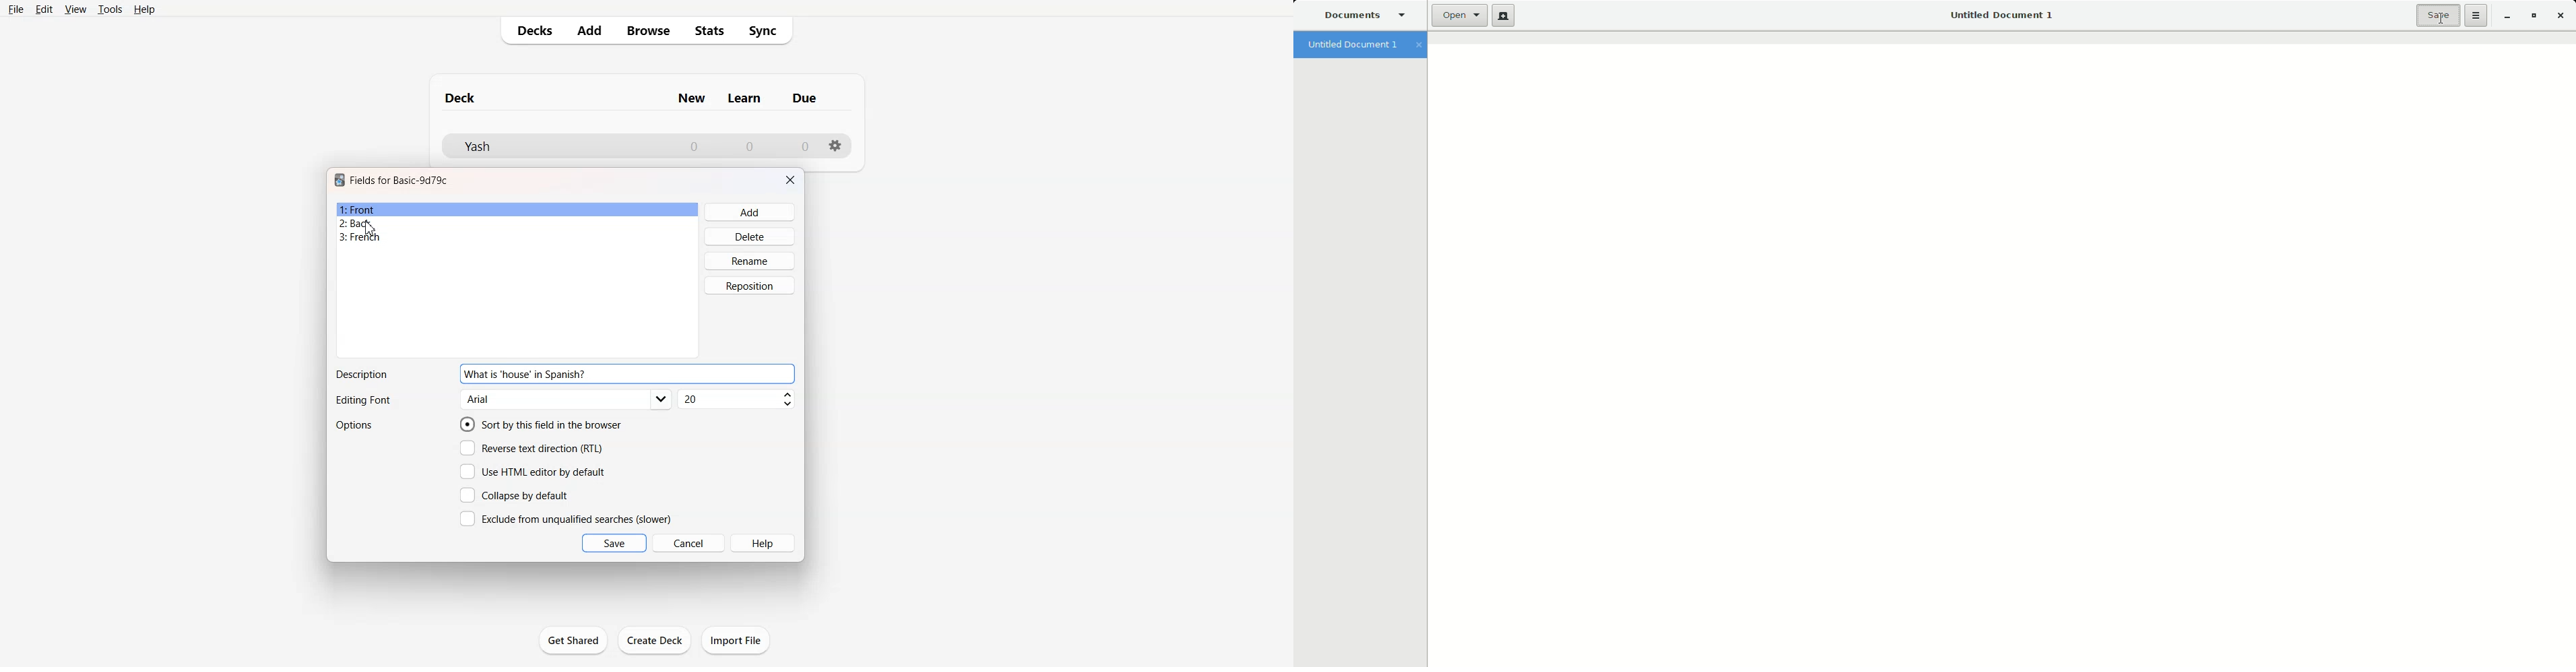 This screenshot has height=672, width=2576. What do you see at coordinates (694, 146) in the screenshot?
I see `Number of New cards` at bounding box center [694, 146].